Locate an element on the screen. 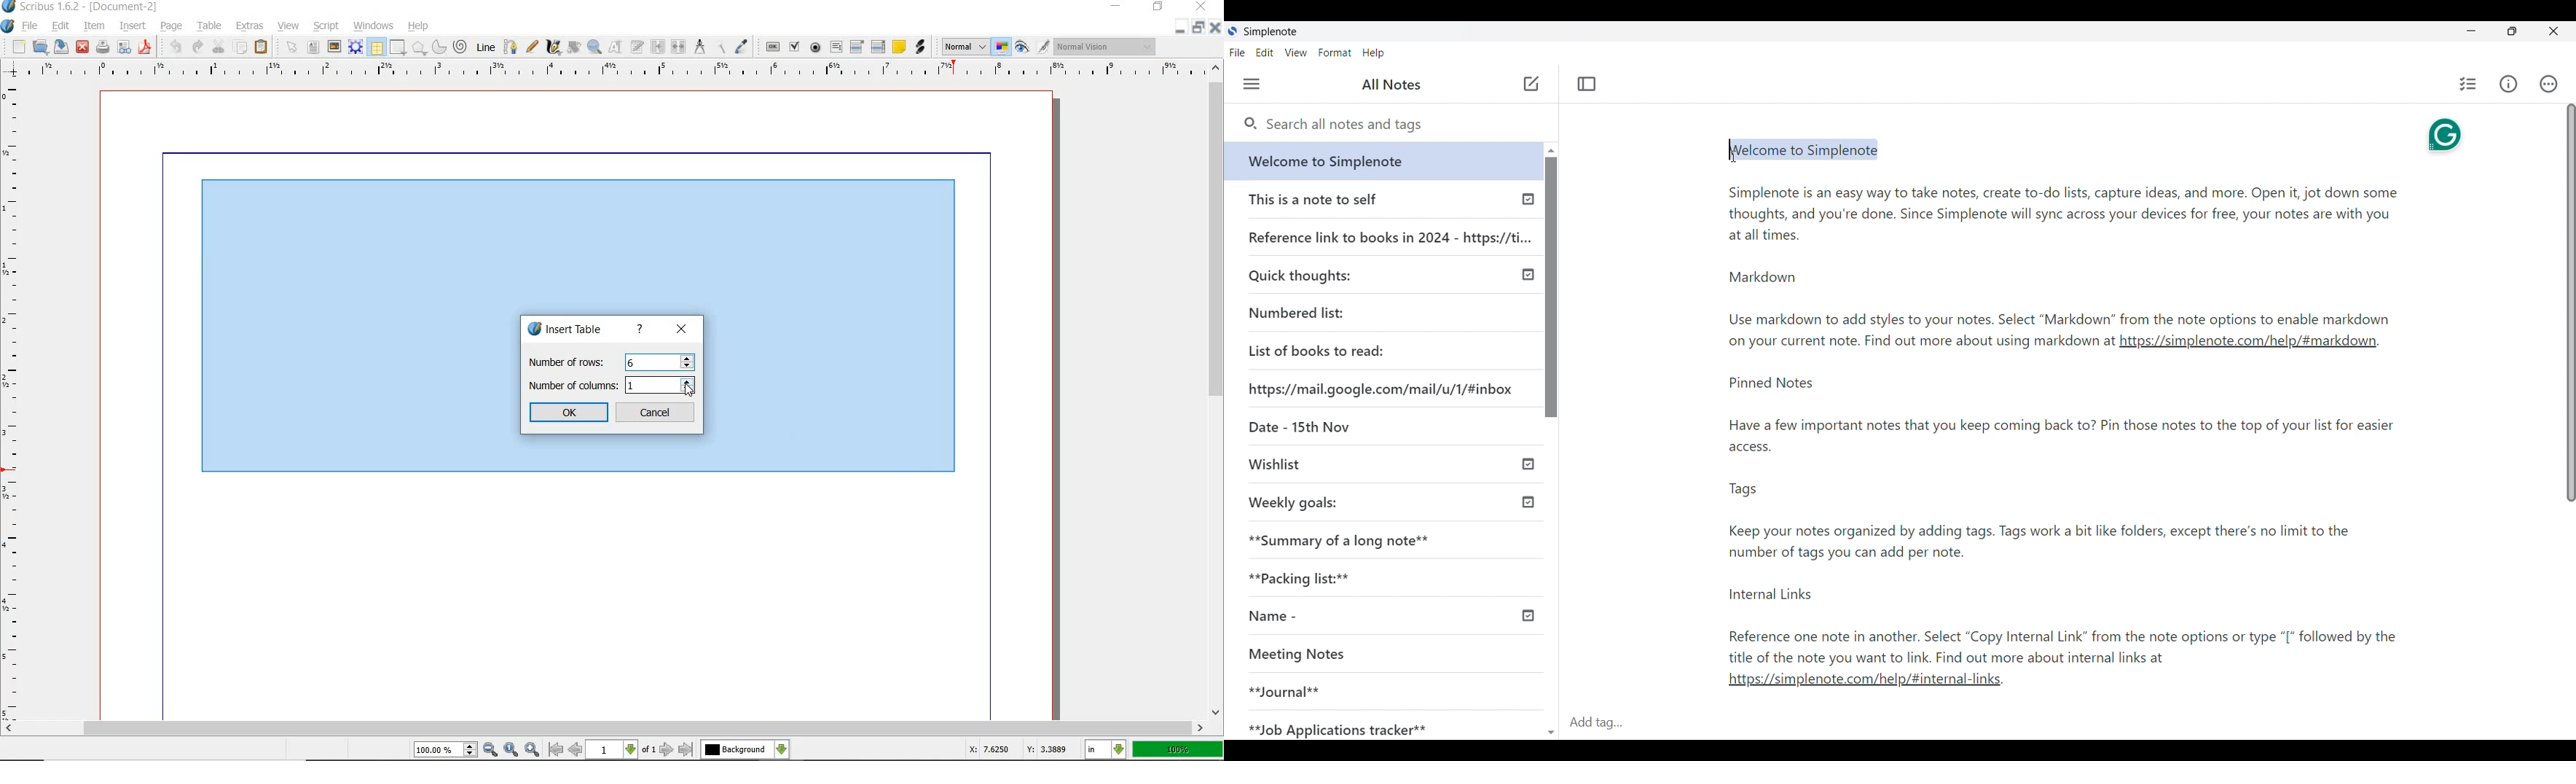  Meeting Notes is located at coordinates (1304, 652).